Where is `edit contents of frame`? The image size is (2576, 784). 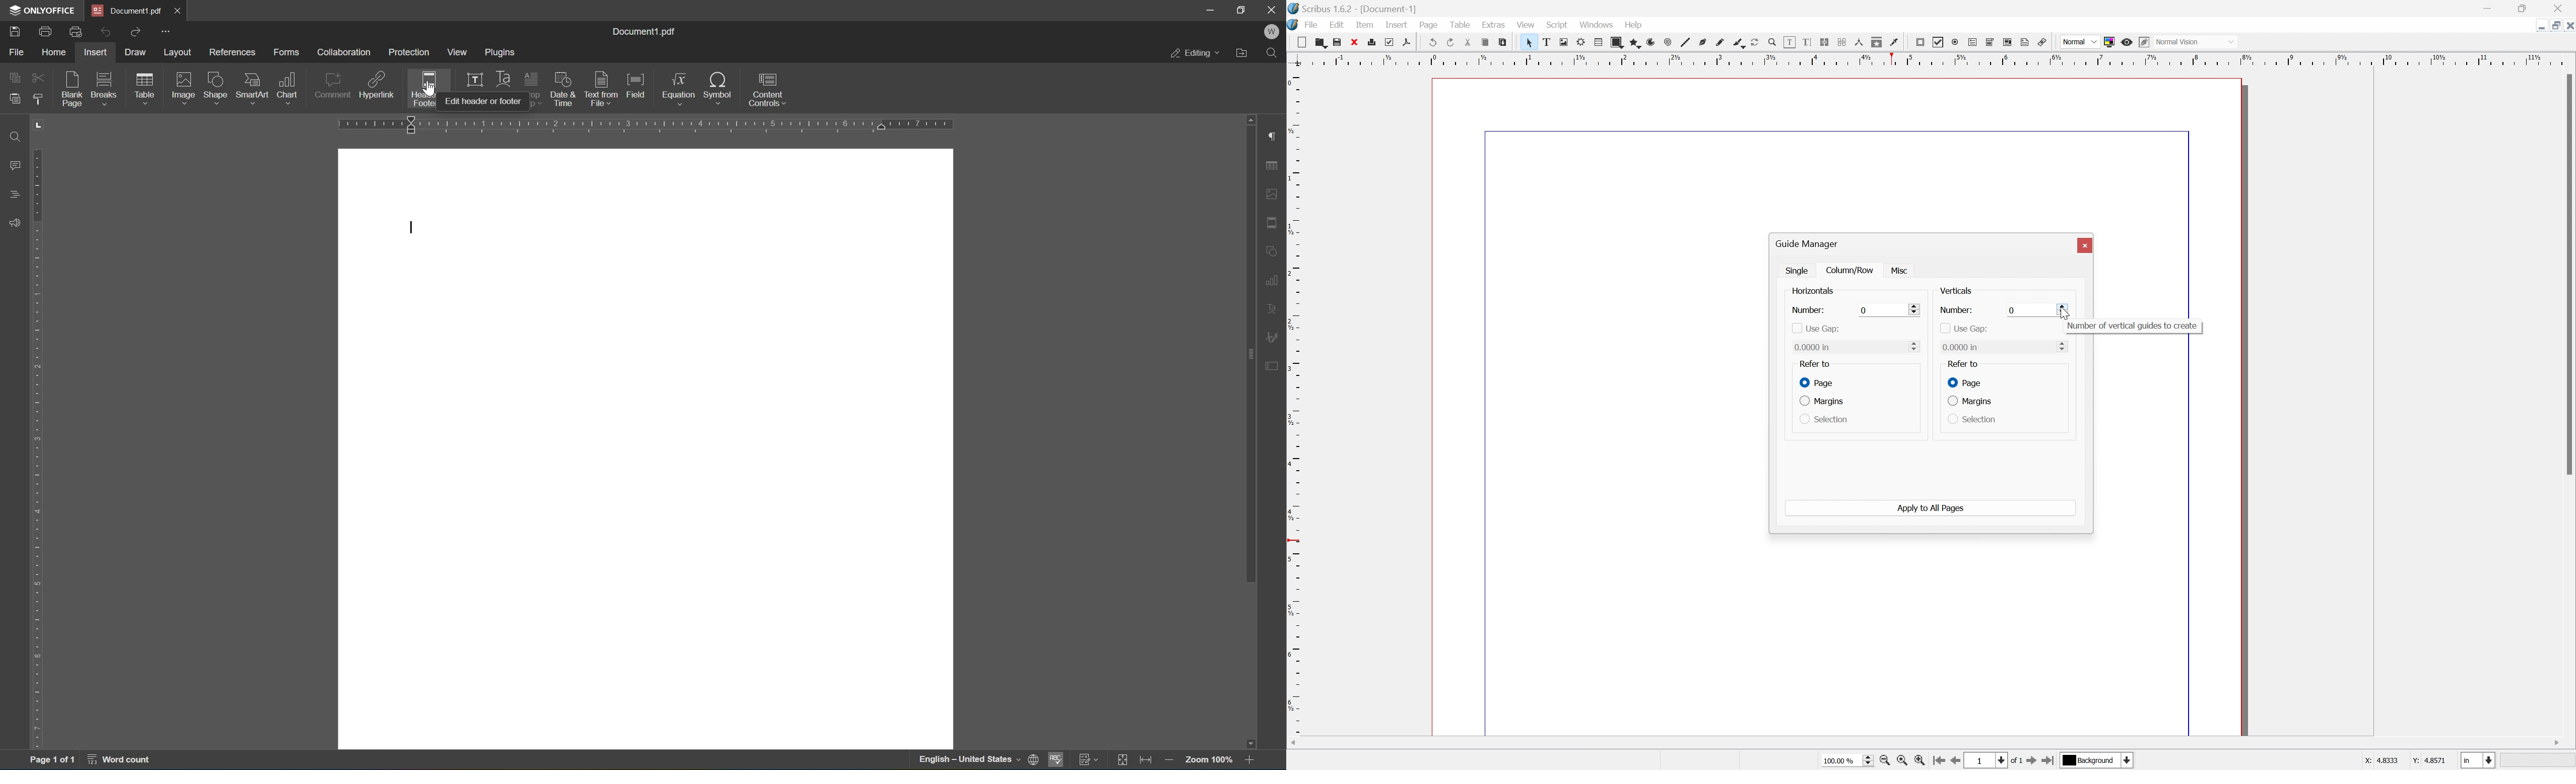 edit contents of frame is located at coordinates (1789, 42).